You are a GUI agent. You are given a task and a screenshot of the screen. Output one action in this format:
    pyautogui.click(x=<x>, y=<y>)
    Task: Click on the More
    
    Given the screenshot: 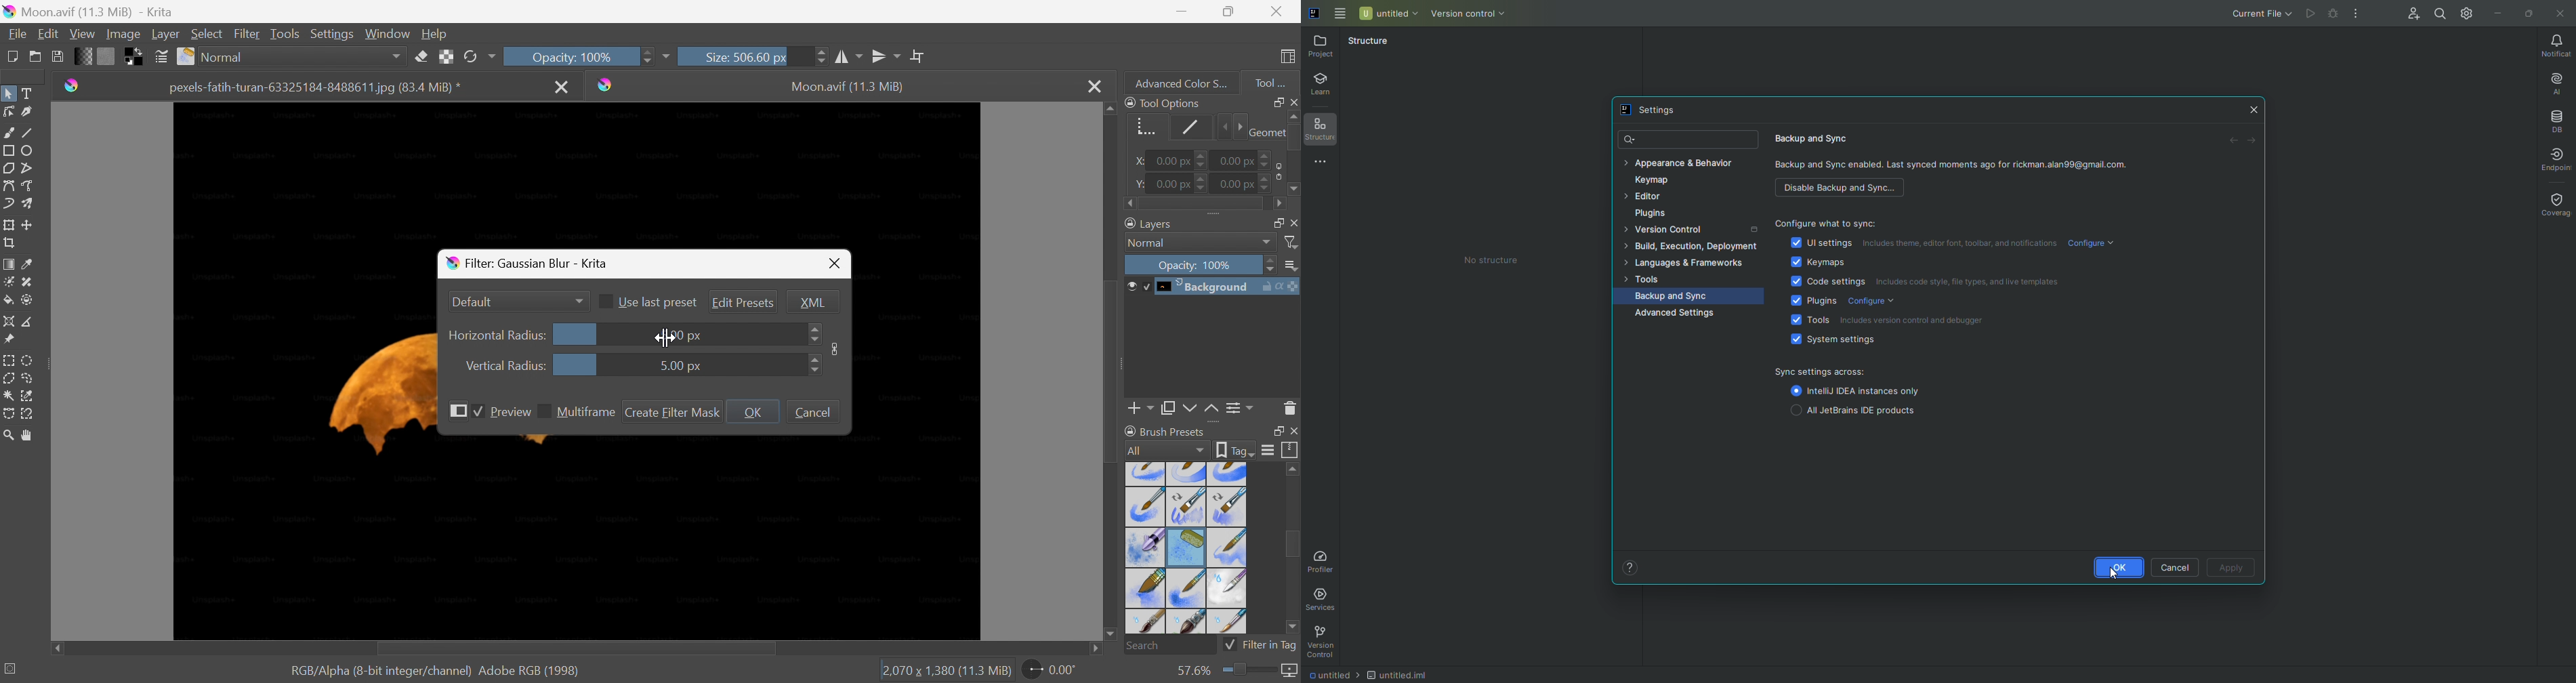 What is the action you would take?
    pyautogui.click(x=665, y=58)
    